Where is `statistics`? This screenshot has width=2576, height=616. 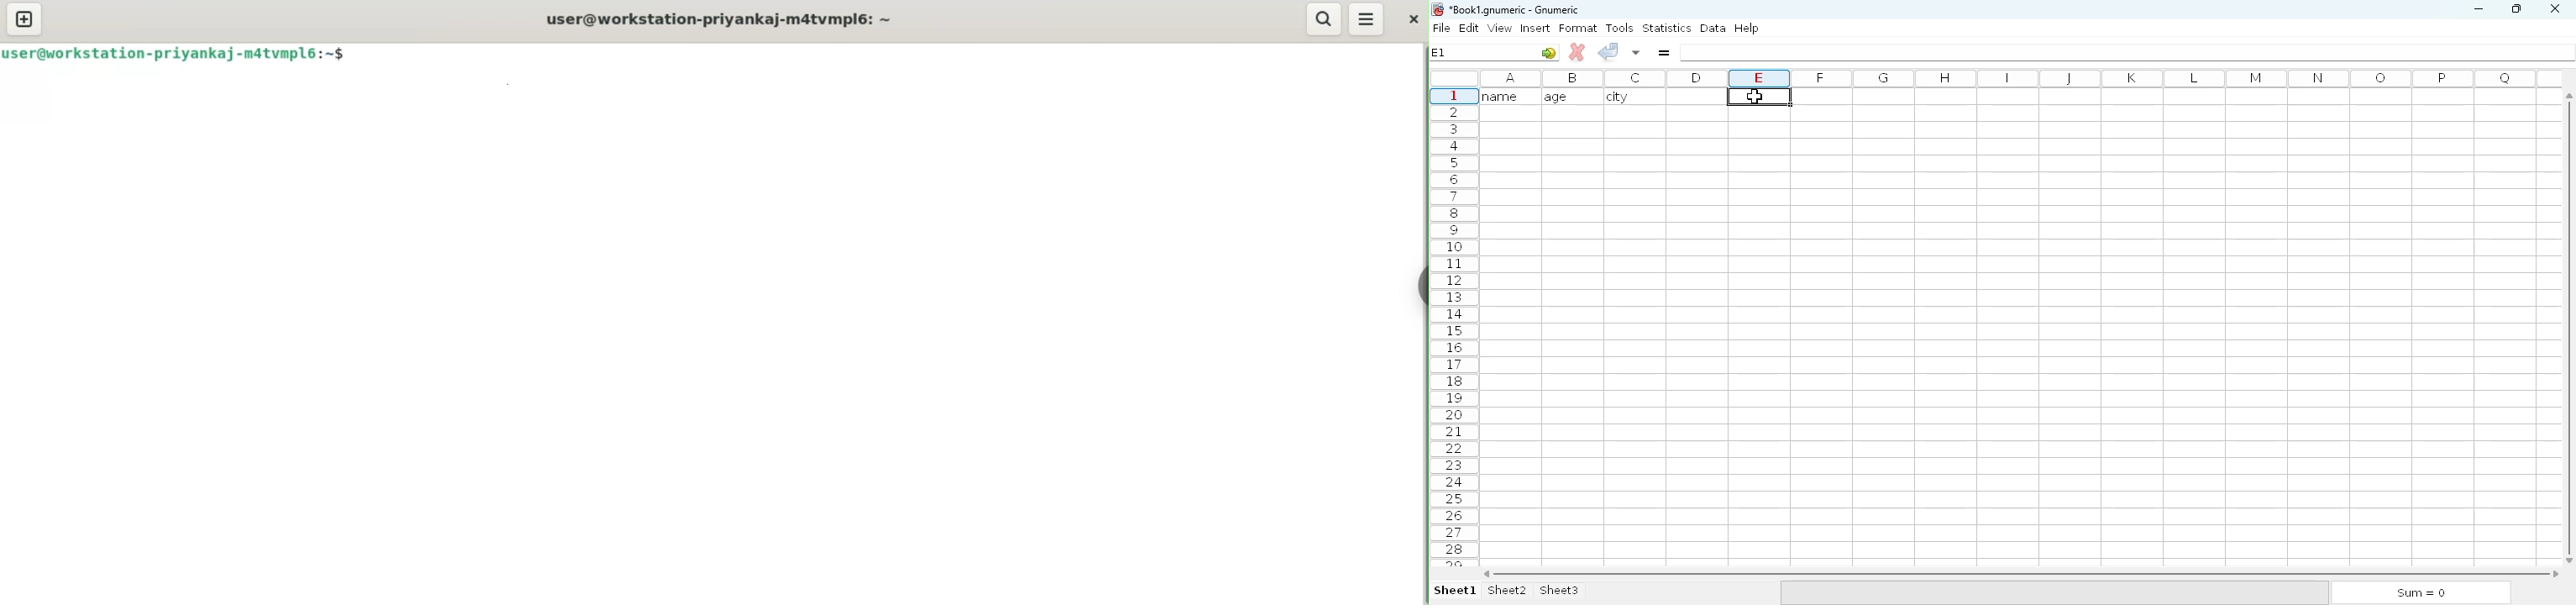
statistics is located at coordinates (1666, 27).